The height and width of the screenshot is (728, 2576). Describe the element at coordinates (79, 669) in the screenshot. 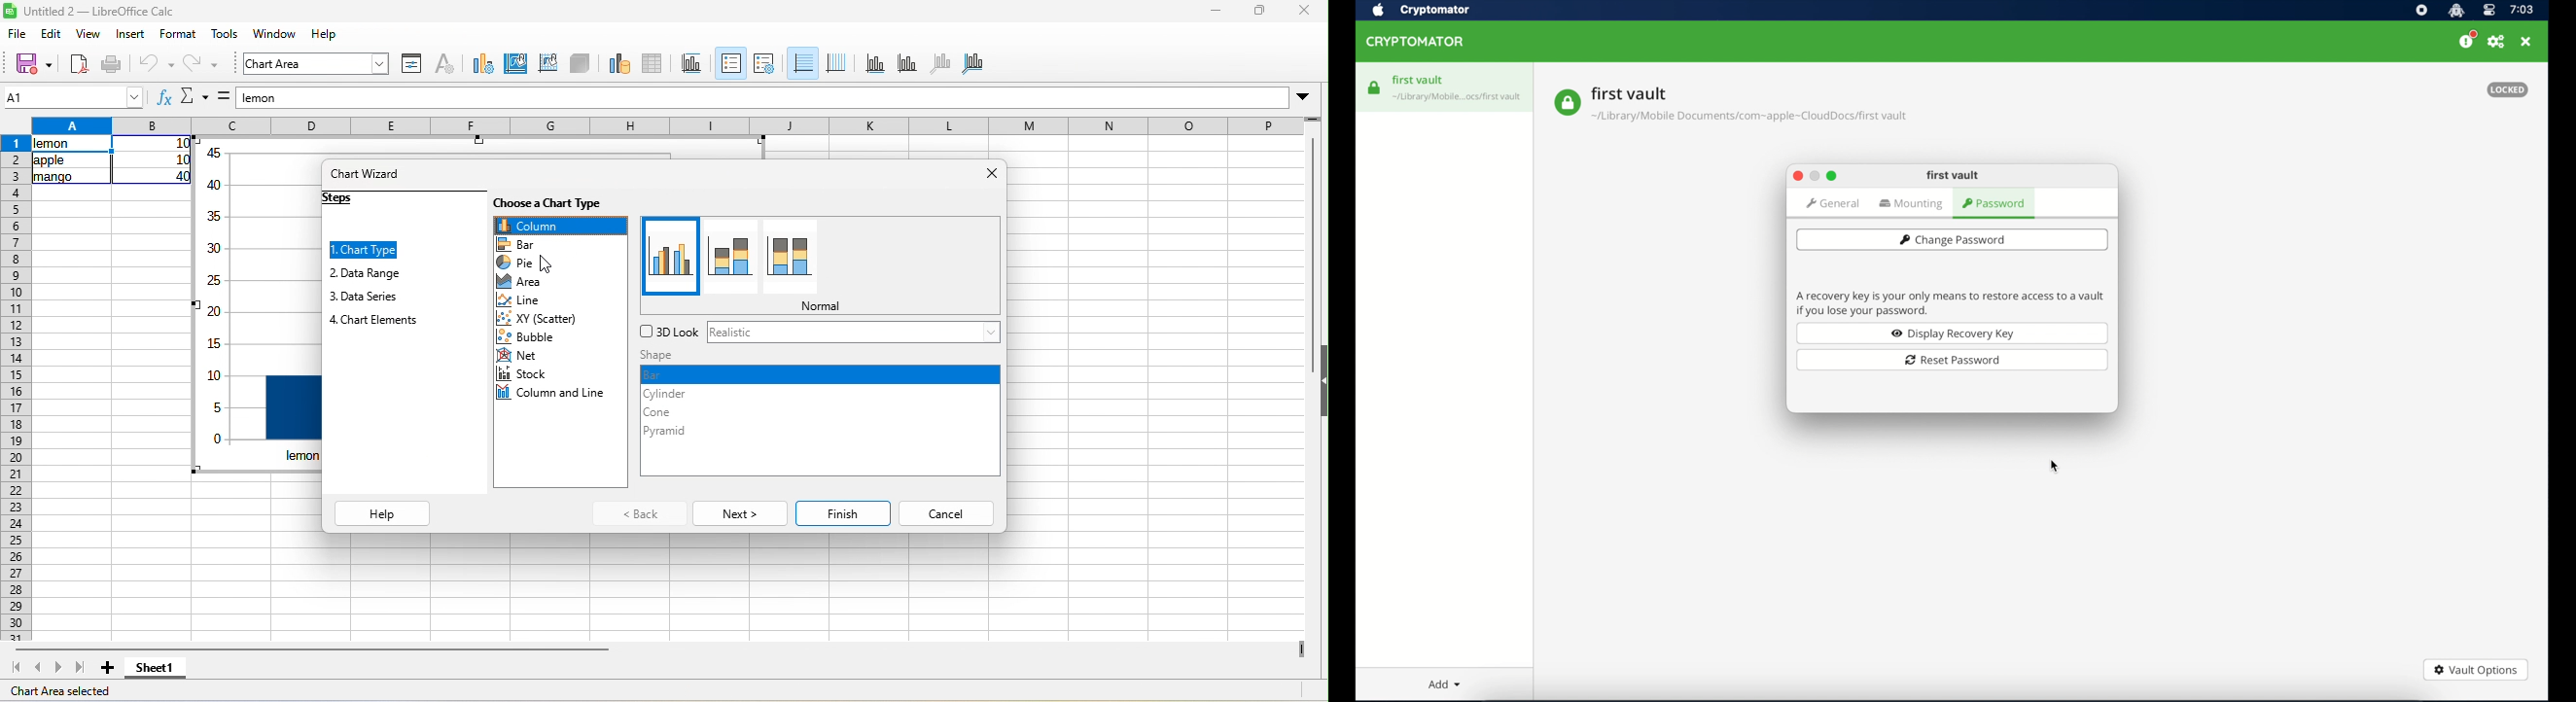

I see `scroll to last sheet` at that location.